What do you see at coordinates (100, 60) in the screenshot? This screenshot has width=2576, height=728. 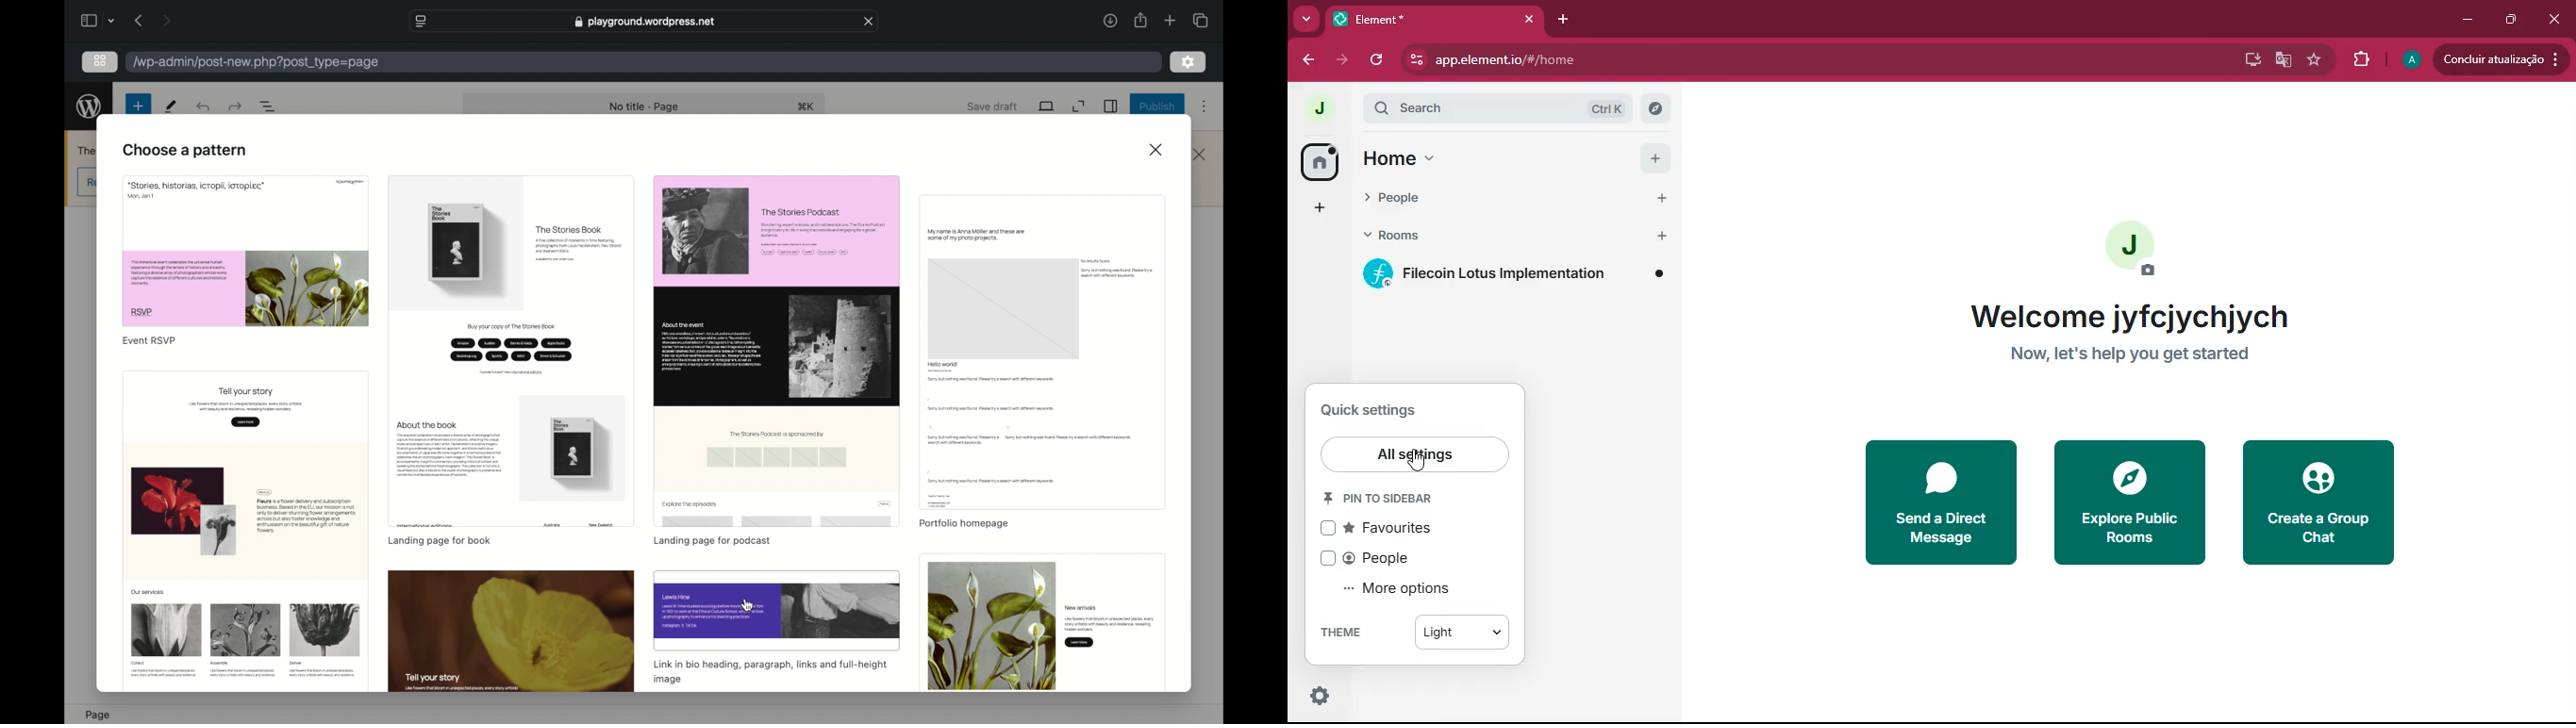 I see `grid view` at bounding box center [100, 60].